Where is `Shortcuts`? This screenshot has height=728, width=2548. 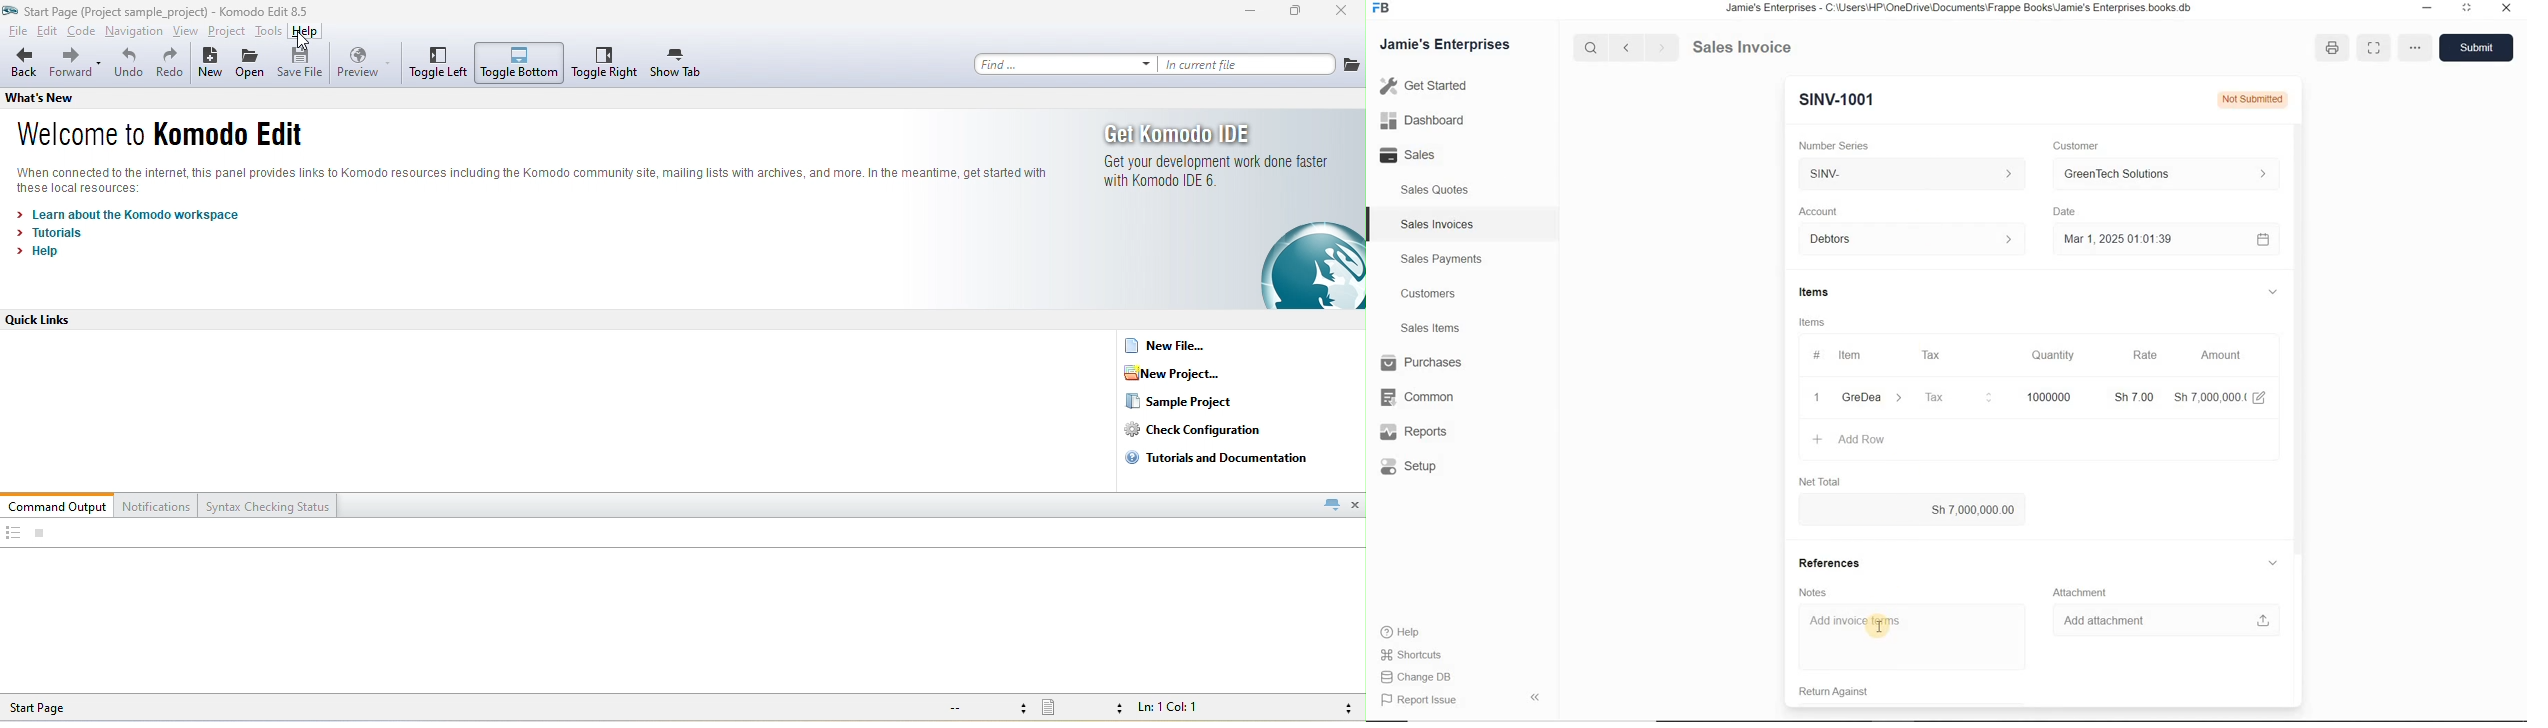
Shortcuts is located at coordinates (1417, 654).